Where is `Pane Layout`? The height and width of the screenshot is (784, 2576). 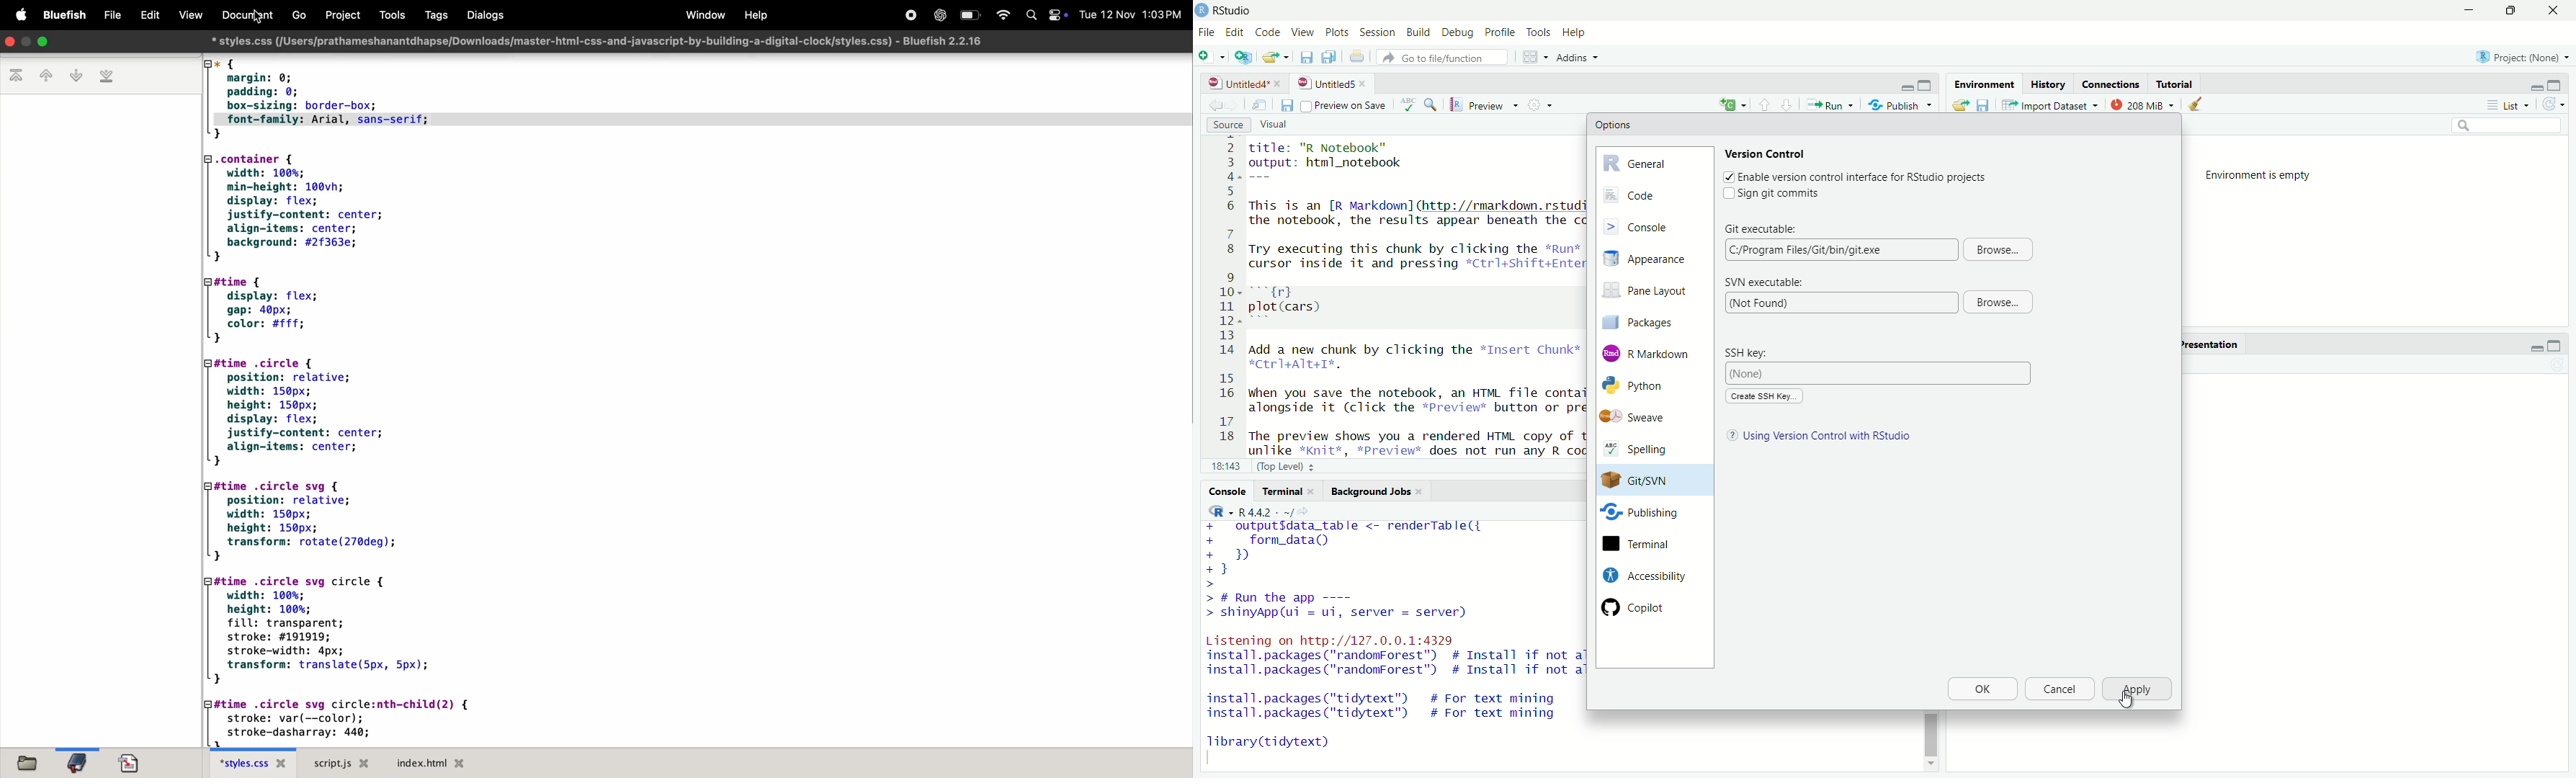 Pane Layout is located at coordinates (1650, 292).